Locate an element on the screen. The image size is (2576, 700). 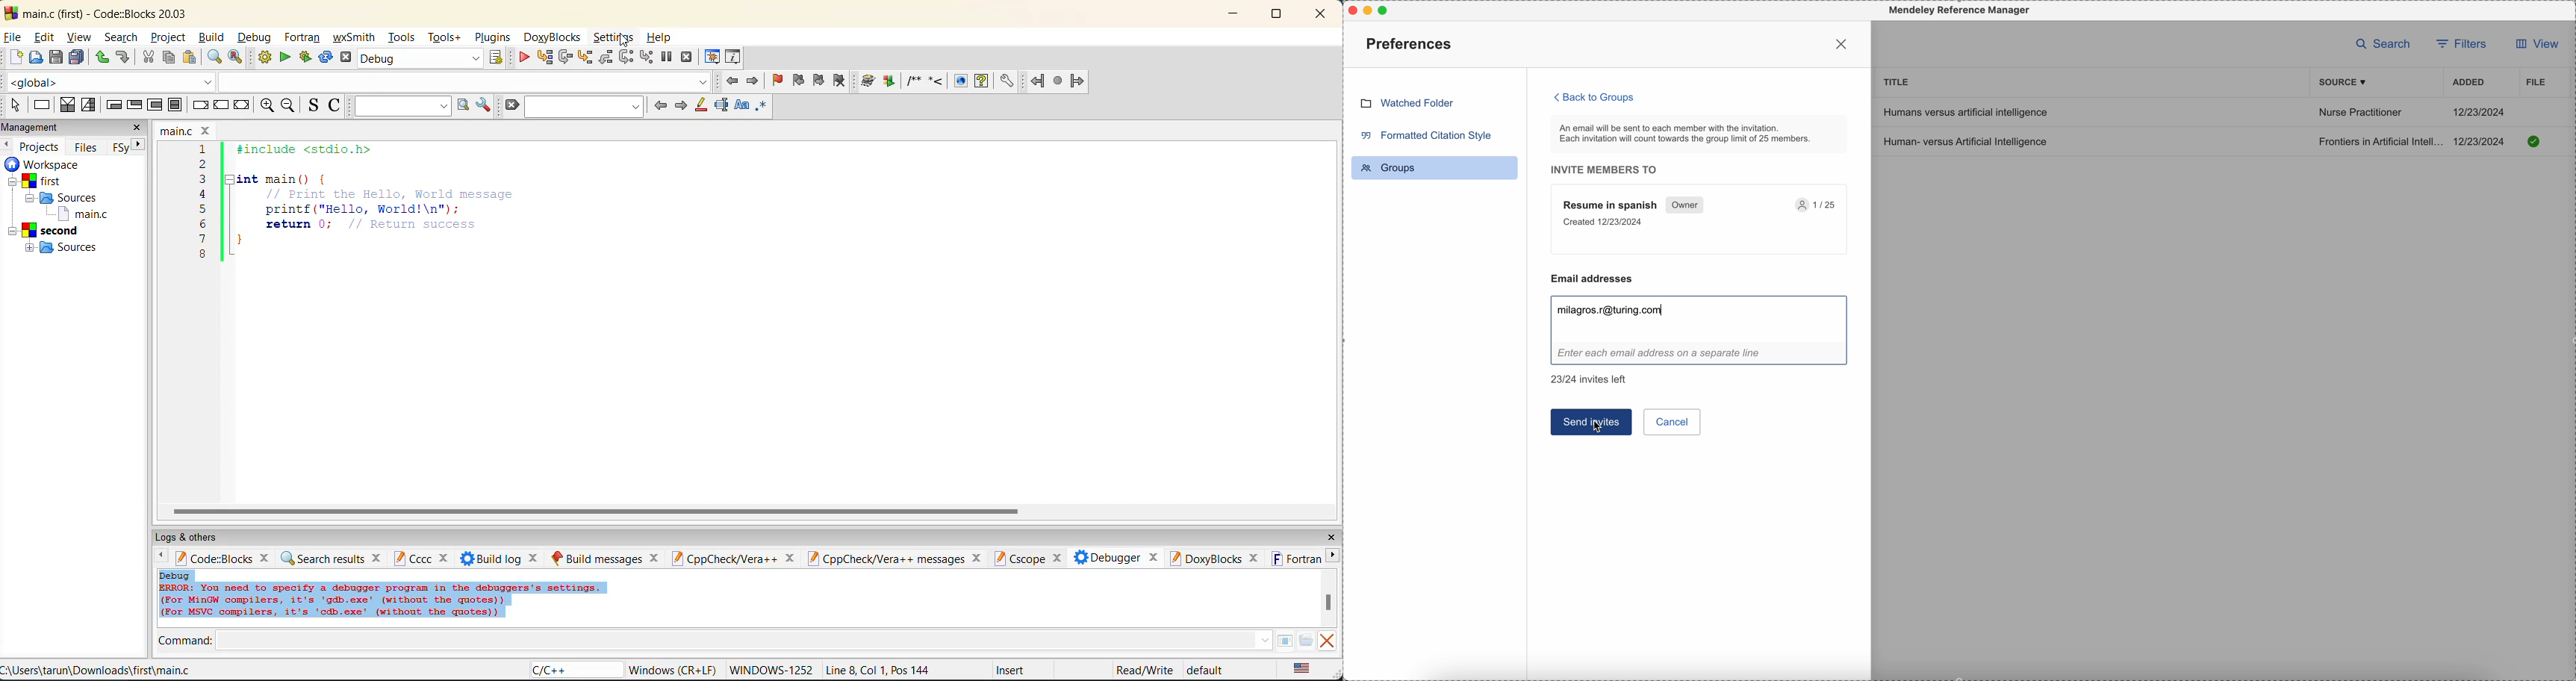
new file is located at coordinates (17, 58).